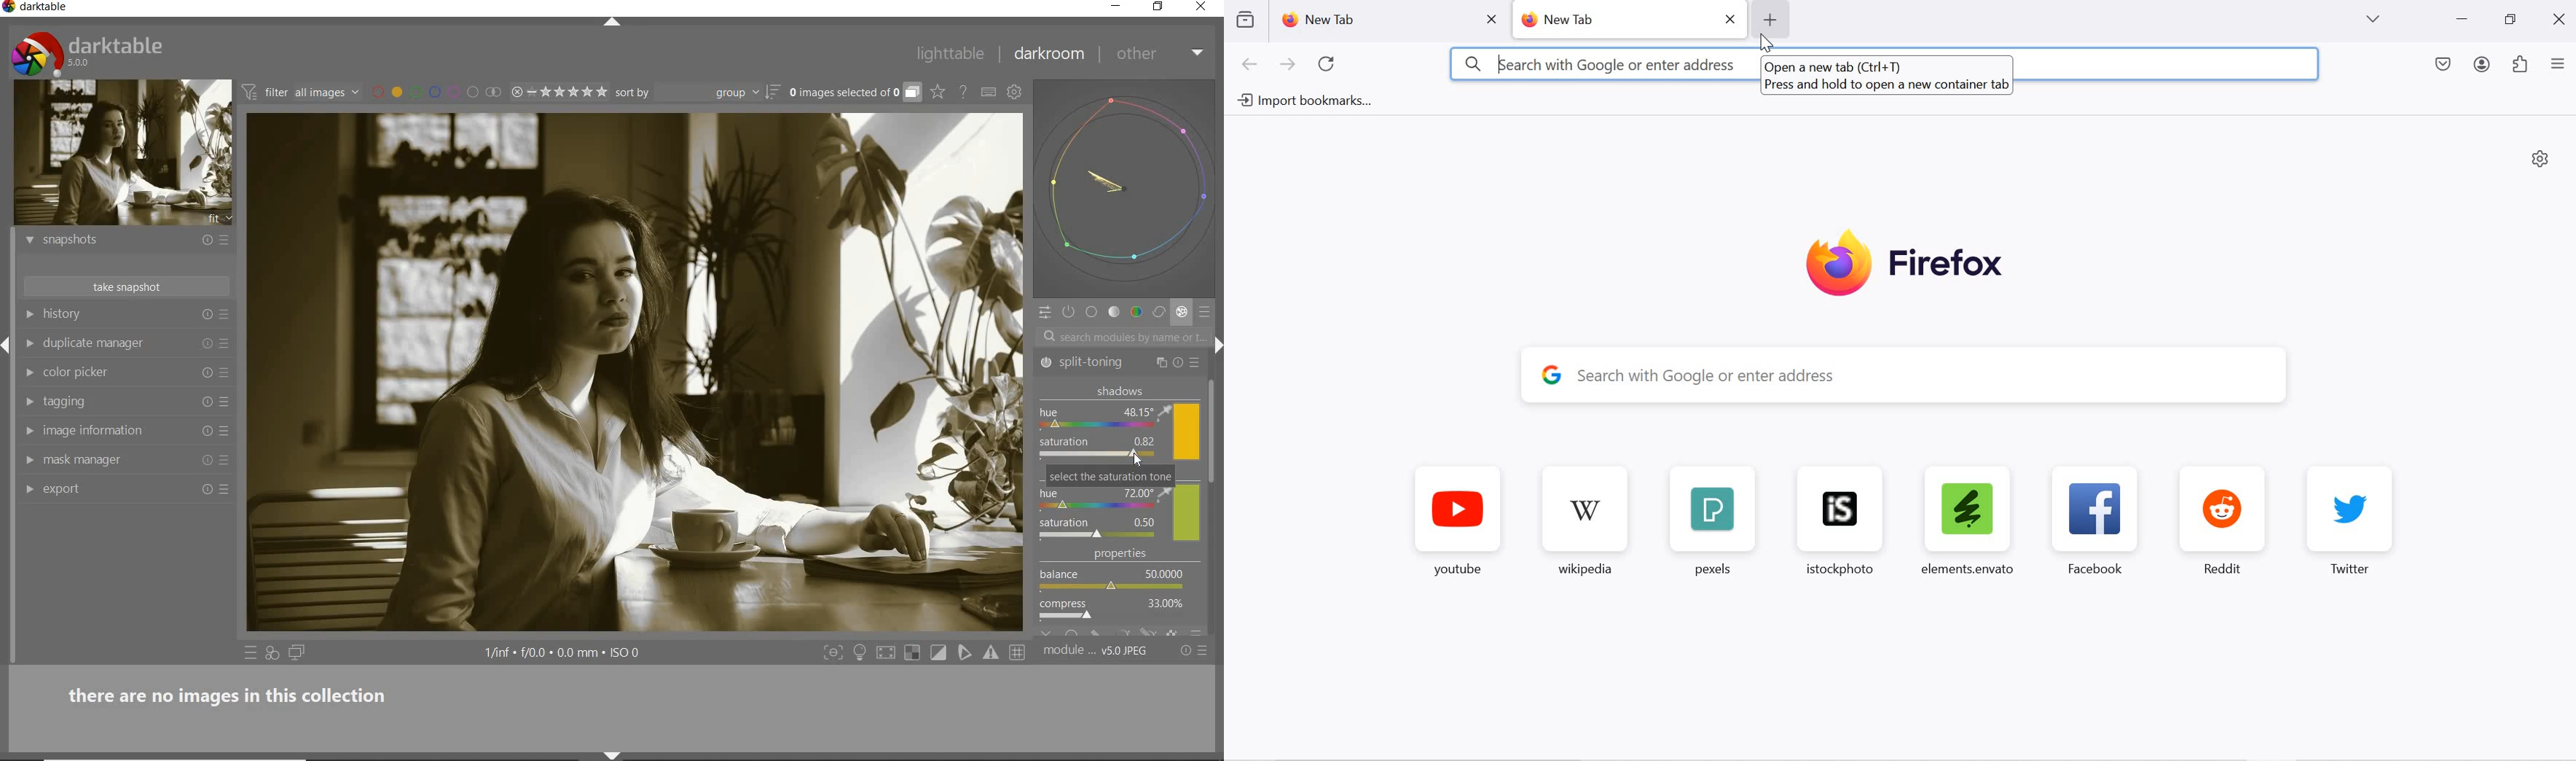 The height and width of the screenshot is (784, 2576). What do you see at coordinates (854, 93) in the screenshot?
I see `expand grouped images` at bounding box center [854, 93].